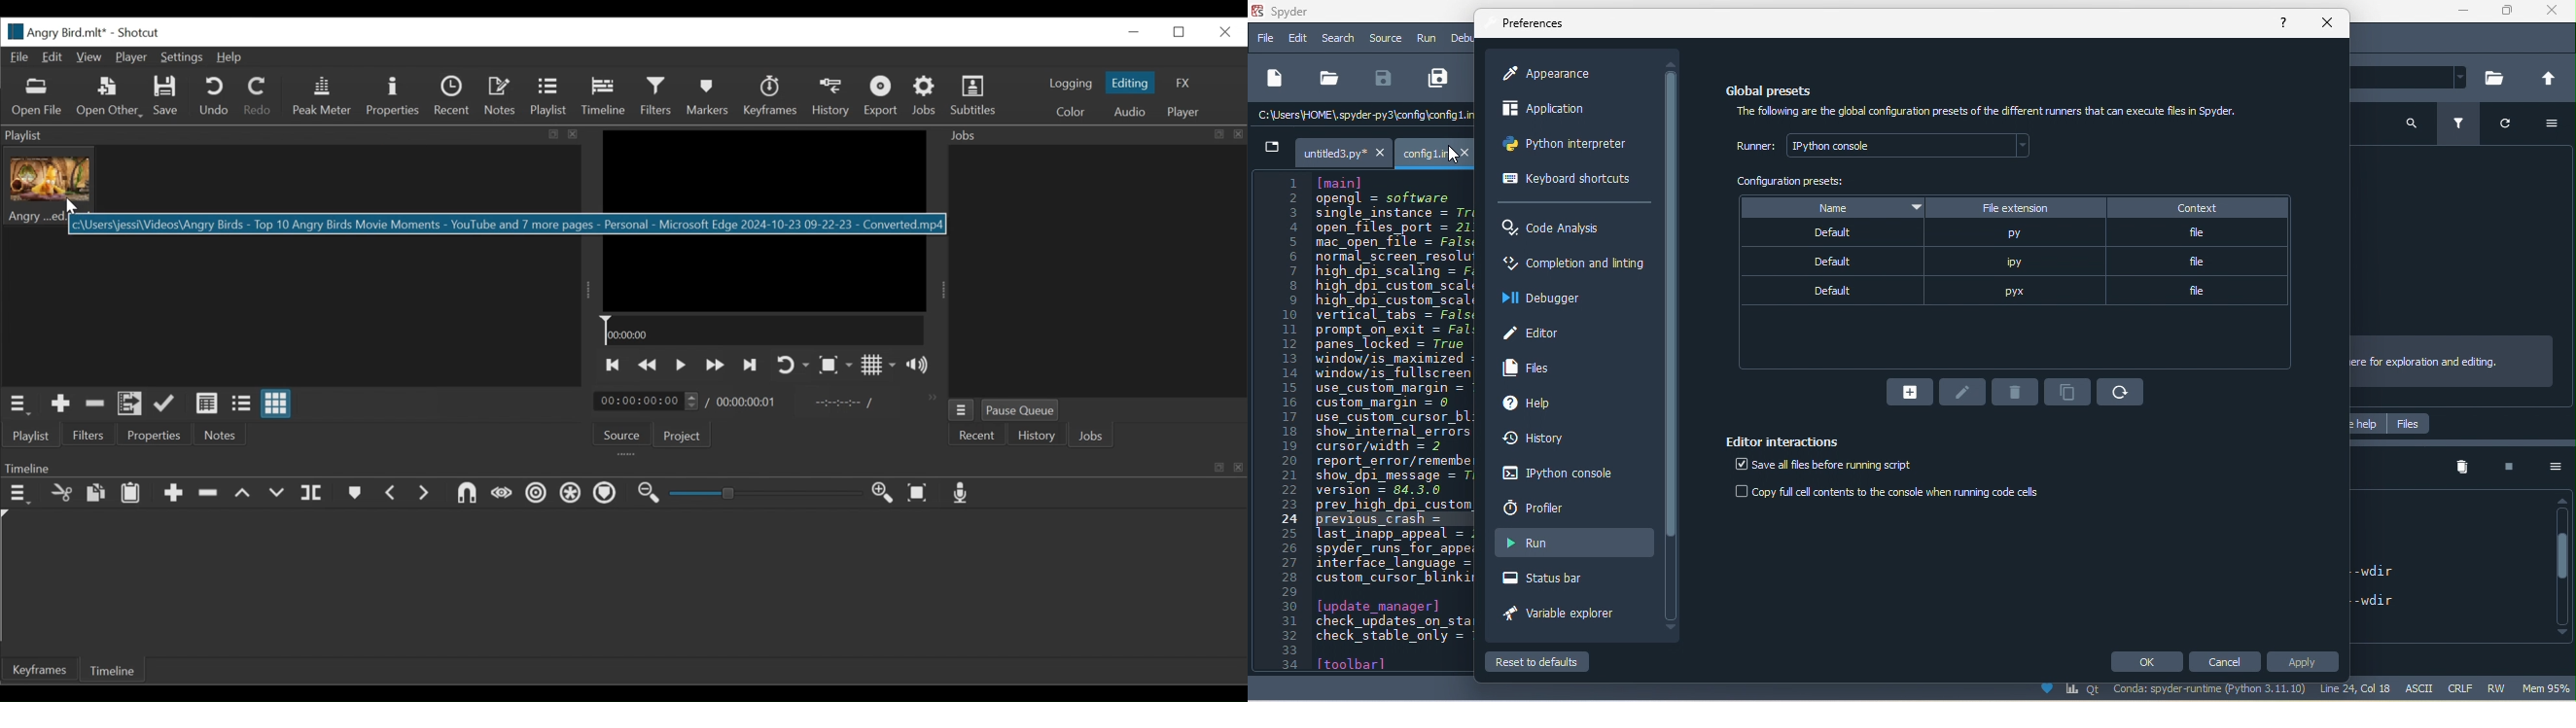  I want to click on maximize, so click(2506, 13).